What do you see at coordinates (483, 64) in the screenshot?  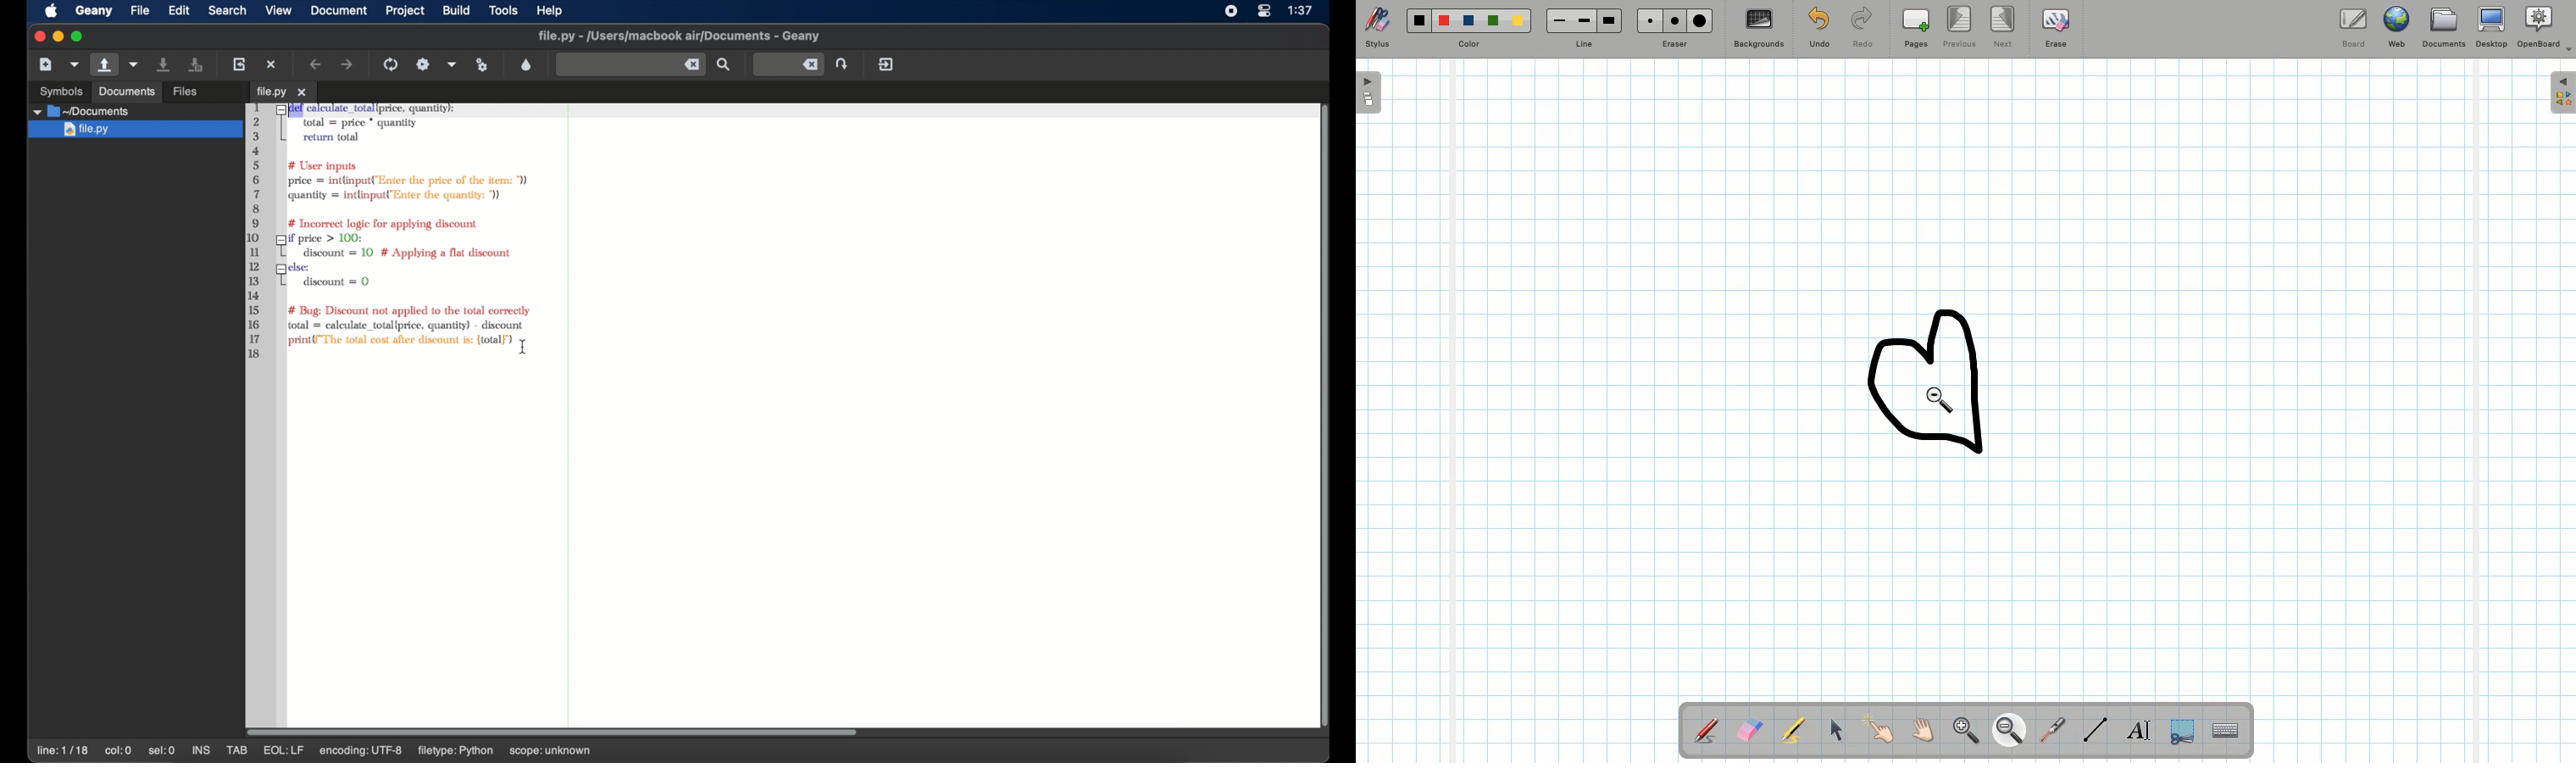 I see `run or view current file` at bounding box center [483, 64].